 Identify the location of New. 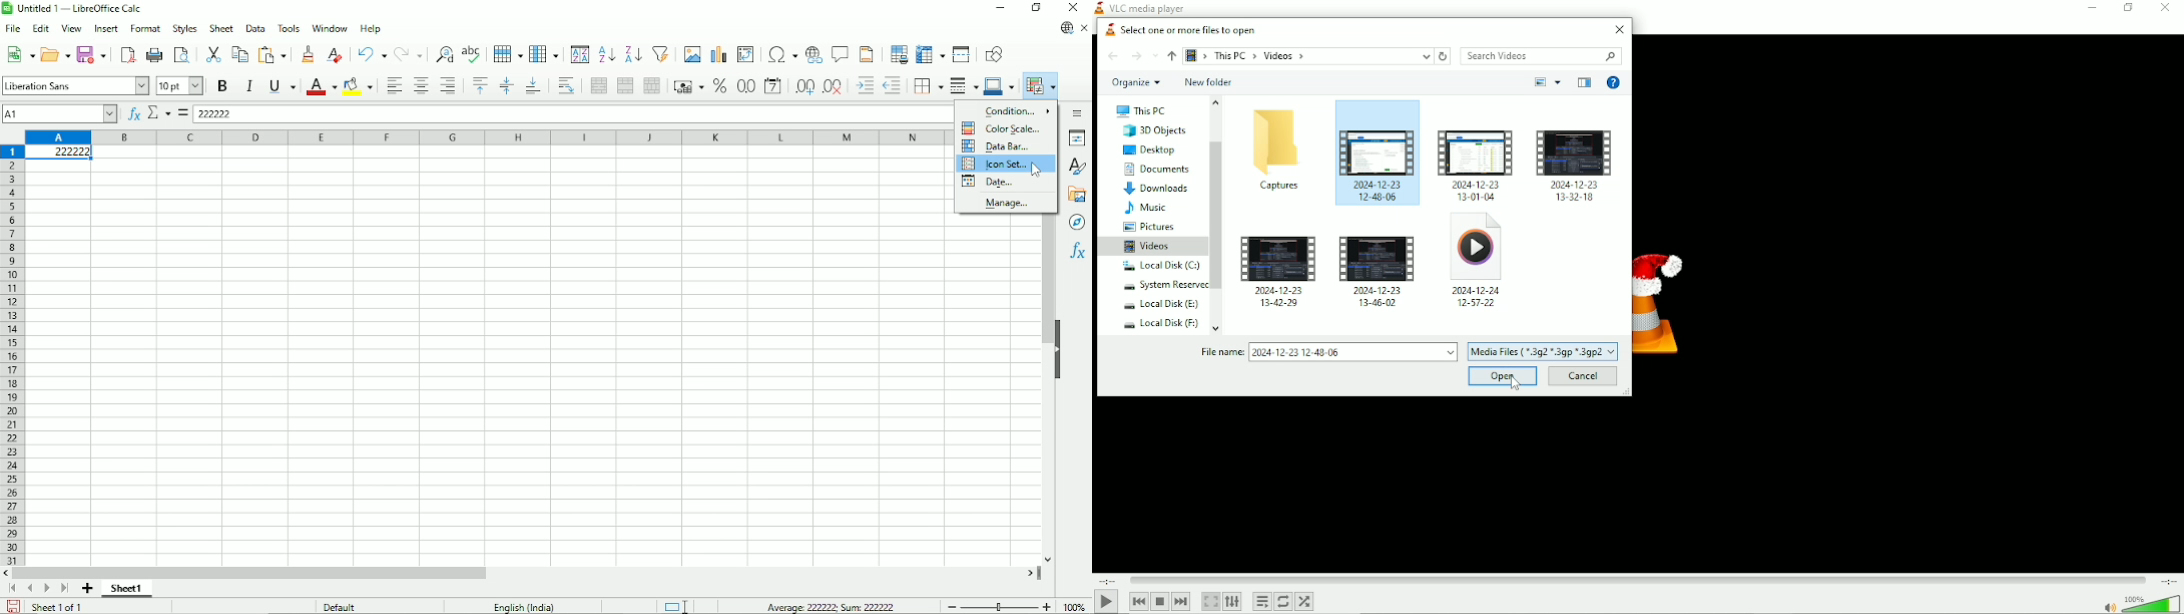
(21, 53).